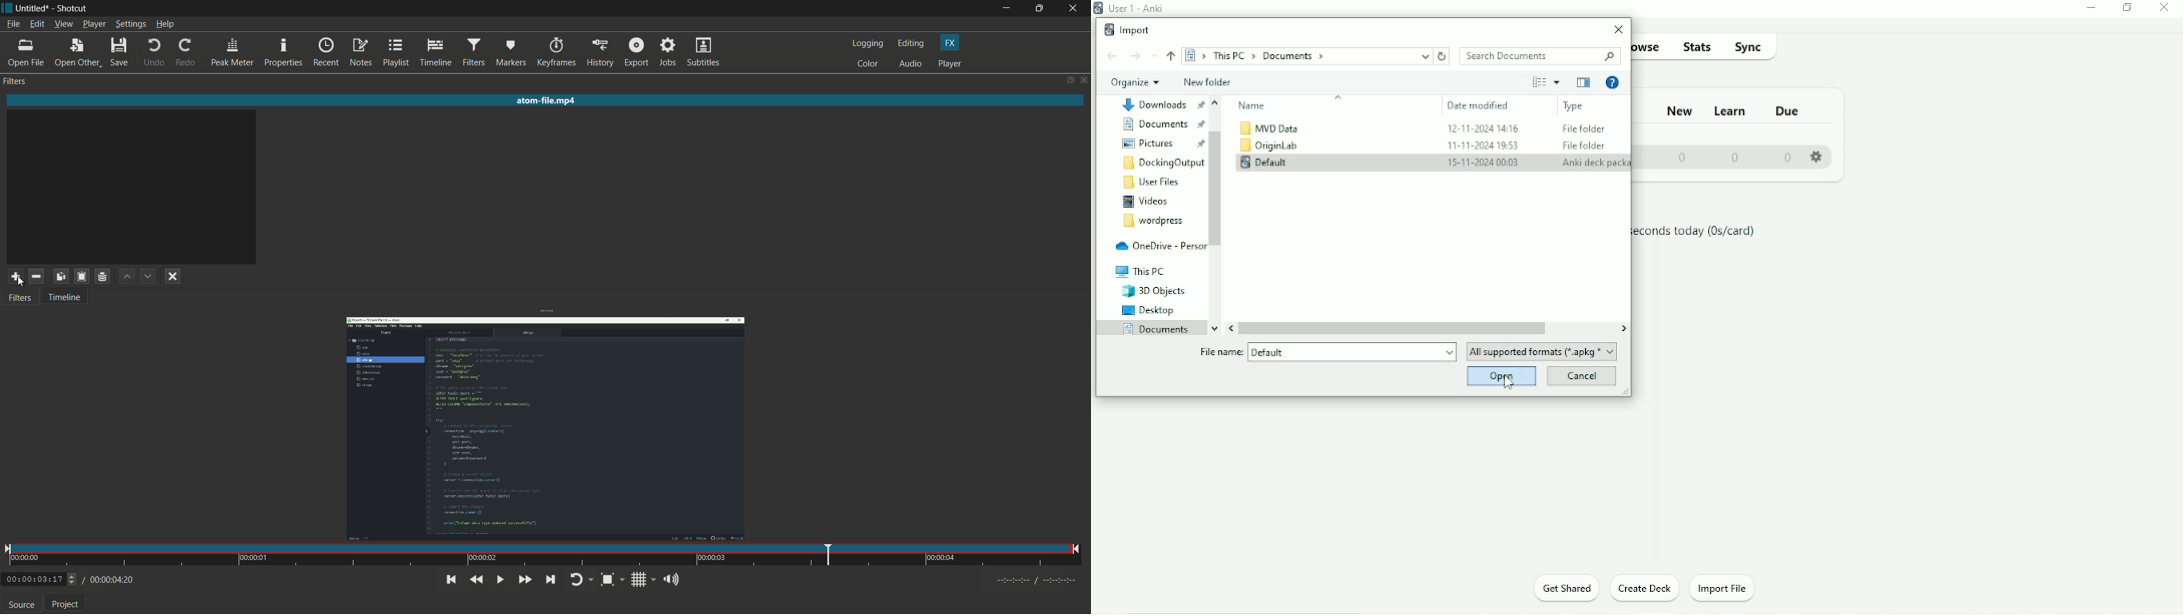 This screenshot has width=2184, height=616. What do you see at coordinates (1149, 310) in the screenshot?
I see `Desktop` at bounding box center [1149, 310].